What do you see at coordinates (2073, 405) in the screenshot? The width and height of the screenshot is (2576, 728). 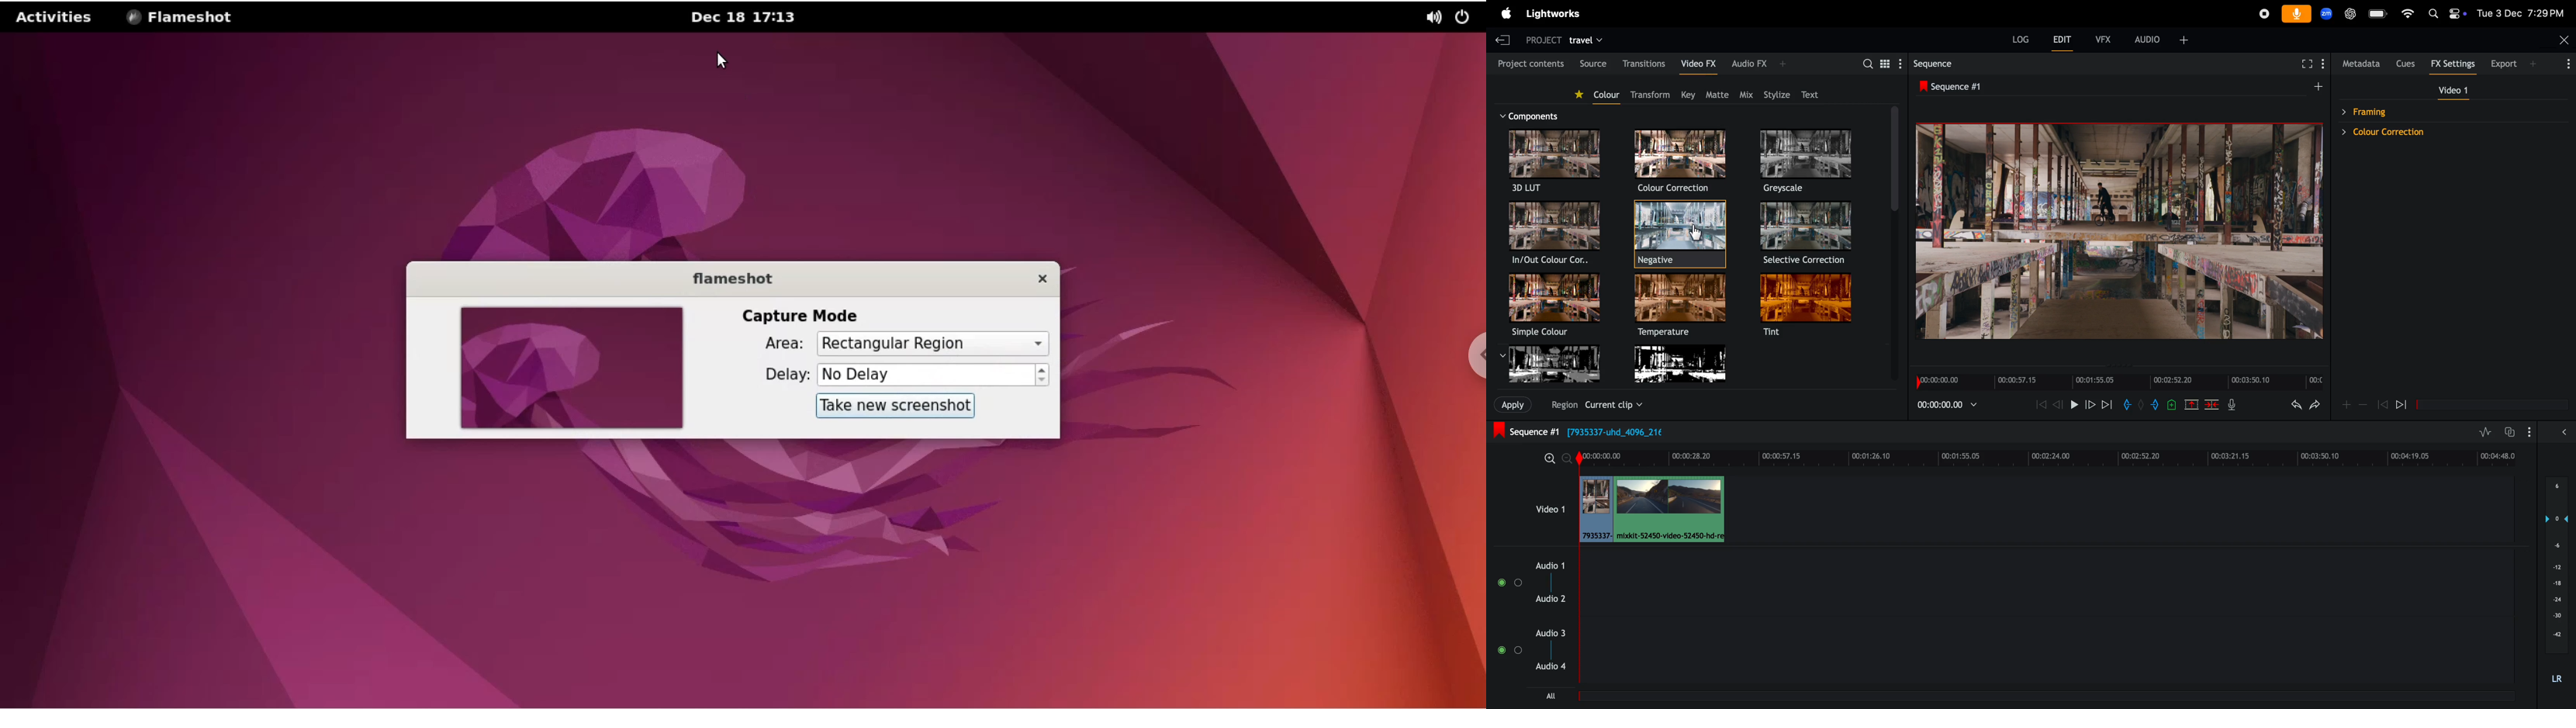 I see `pause` at bounding box center [2073, 405].